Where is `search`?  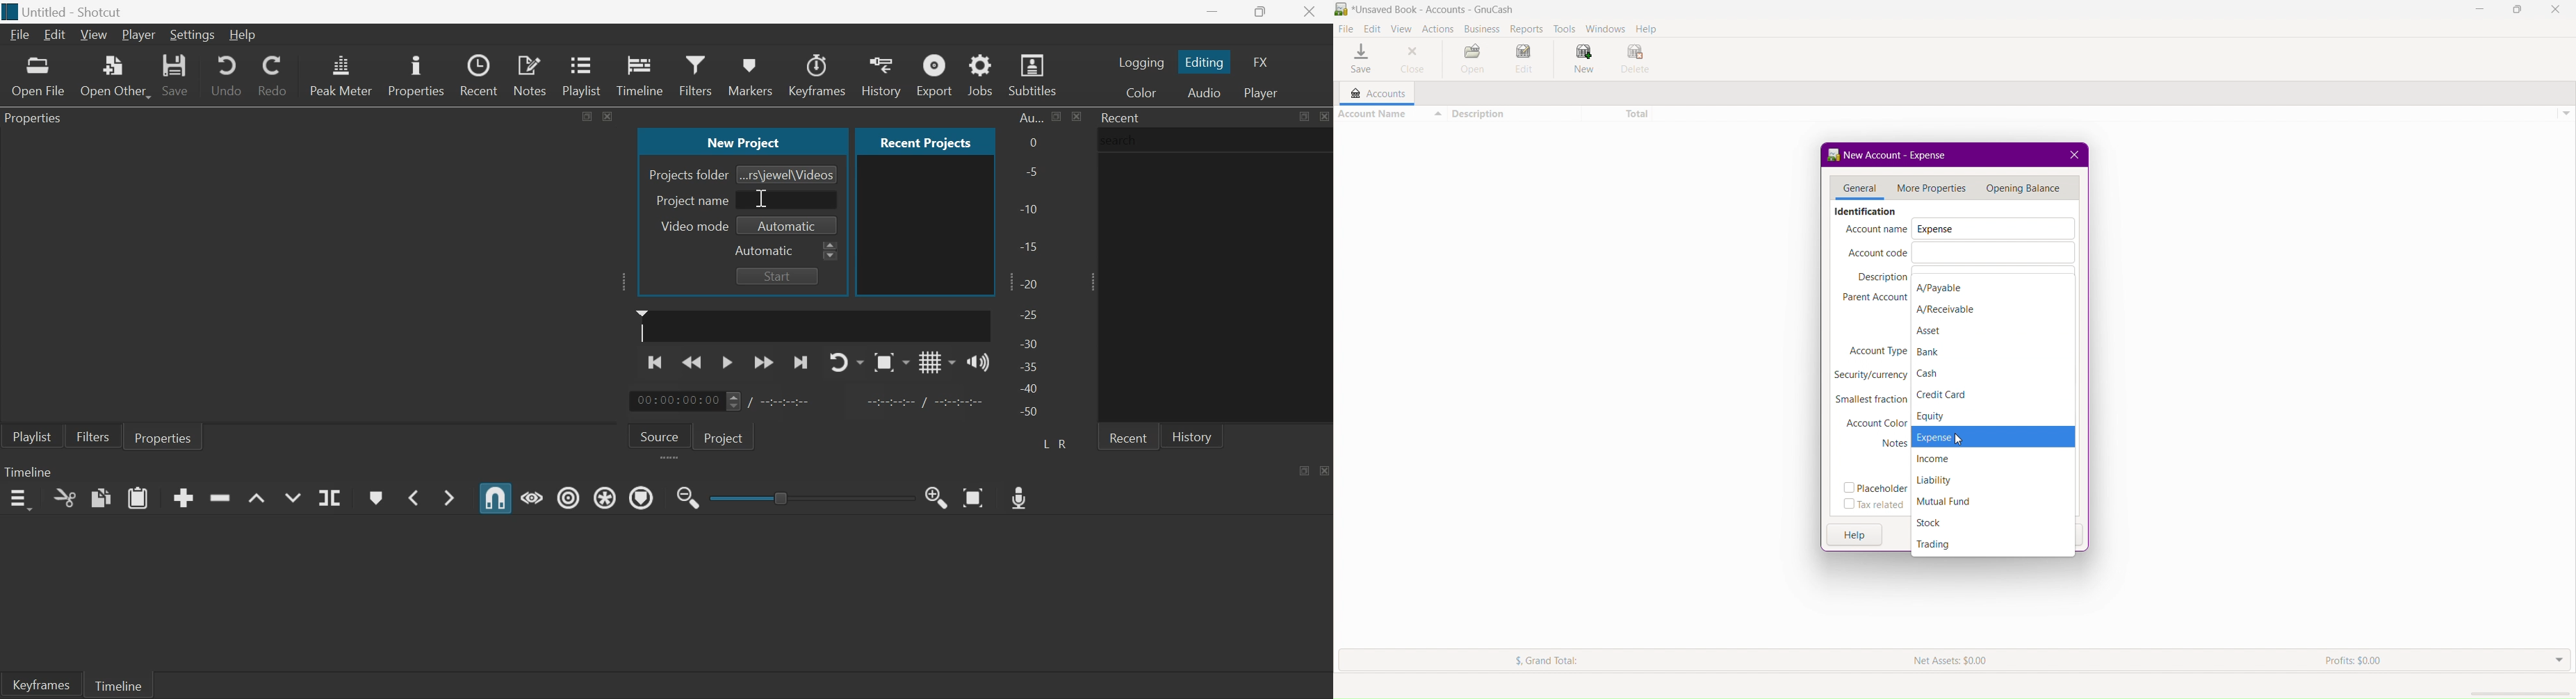
search is located at coordinates (1123, 140).